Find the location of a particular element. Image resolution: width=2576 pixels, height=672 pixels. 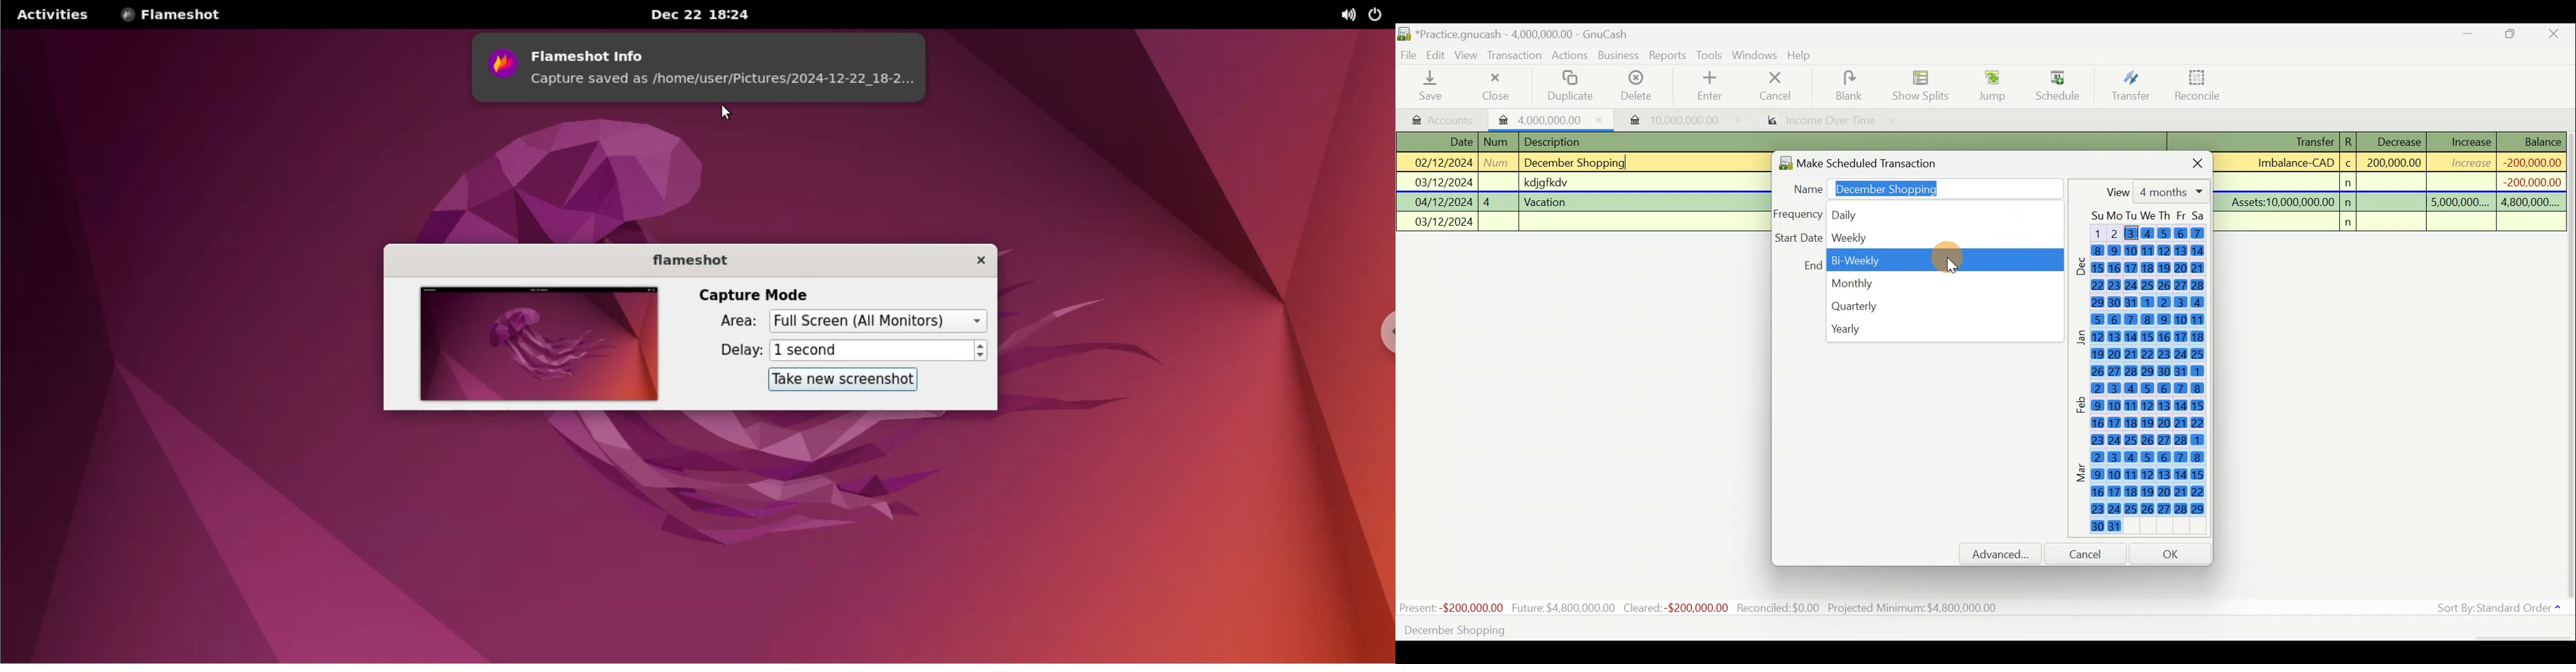

Calendar is located at coordinates (2146, 376).